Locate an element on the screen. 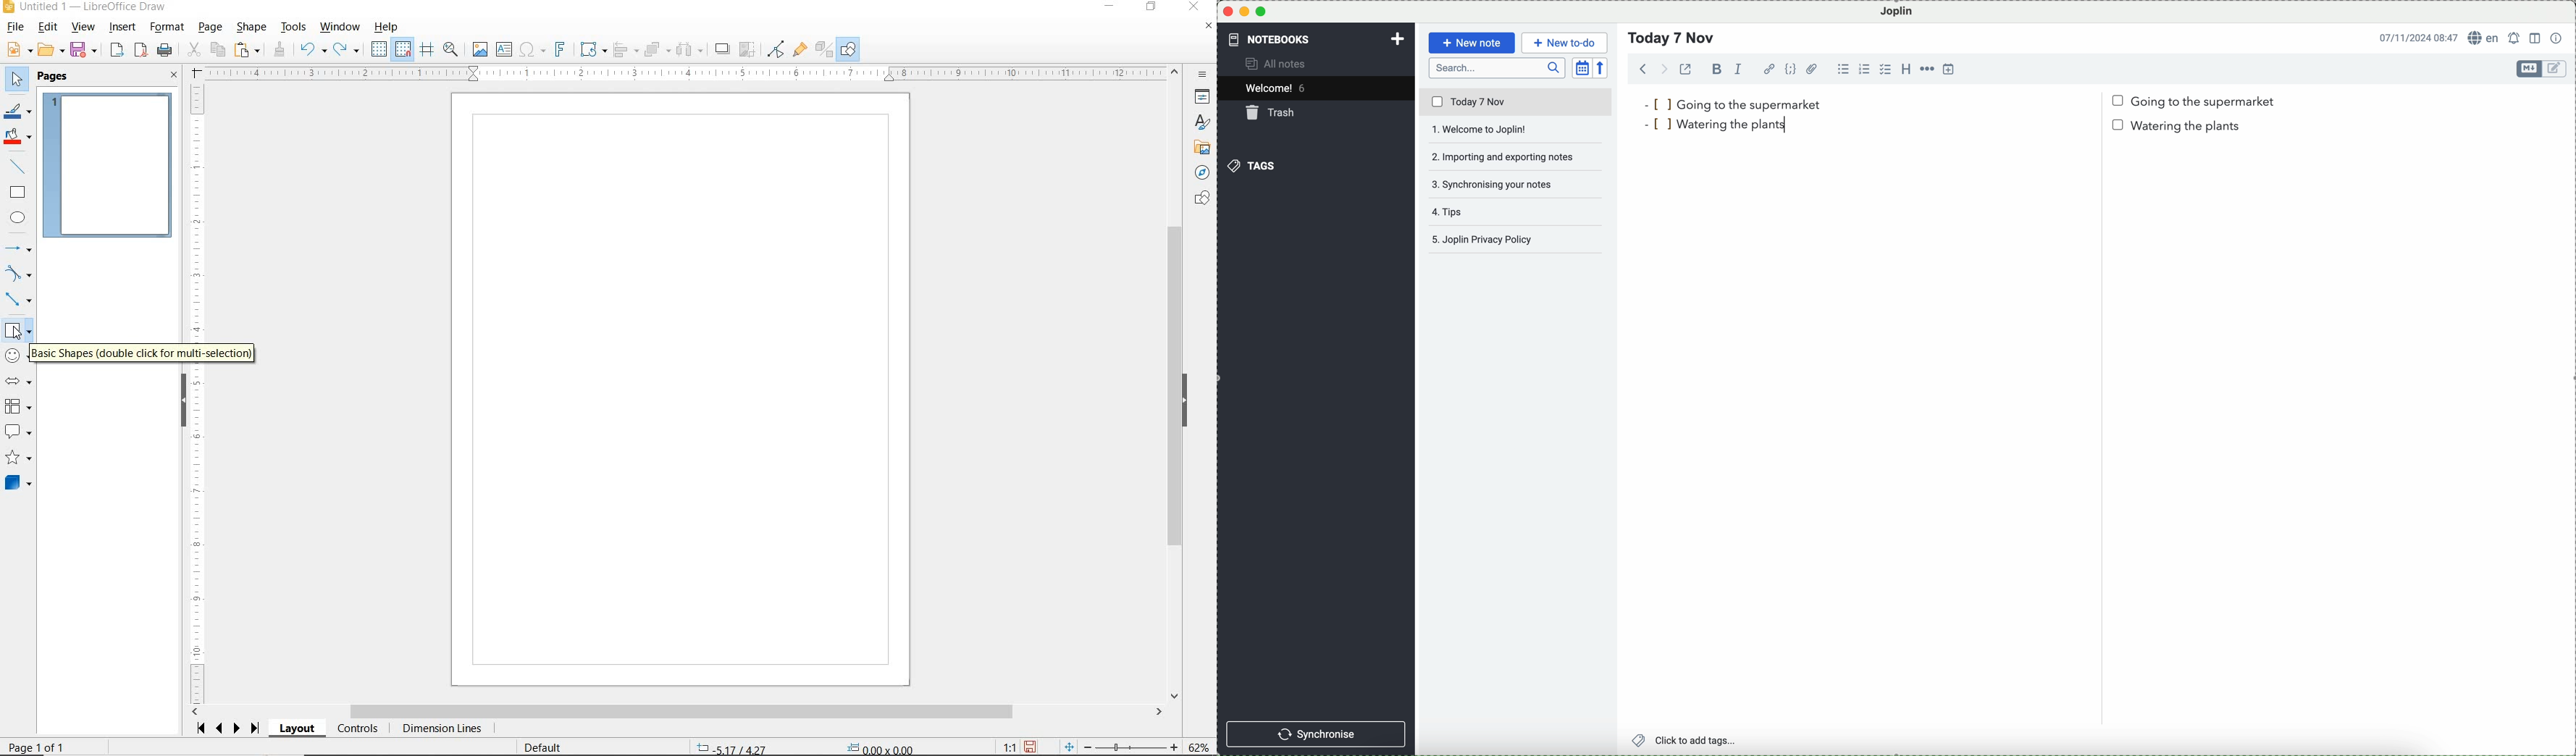 The height and width of the screenshot is (756, 2576). Joplin is located at coordinates (1897, 12).